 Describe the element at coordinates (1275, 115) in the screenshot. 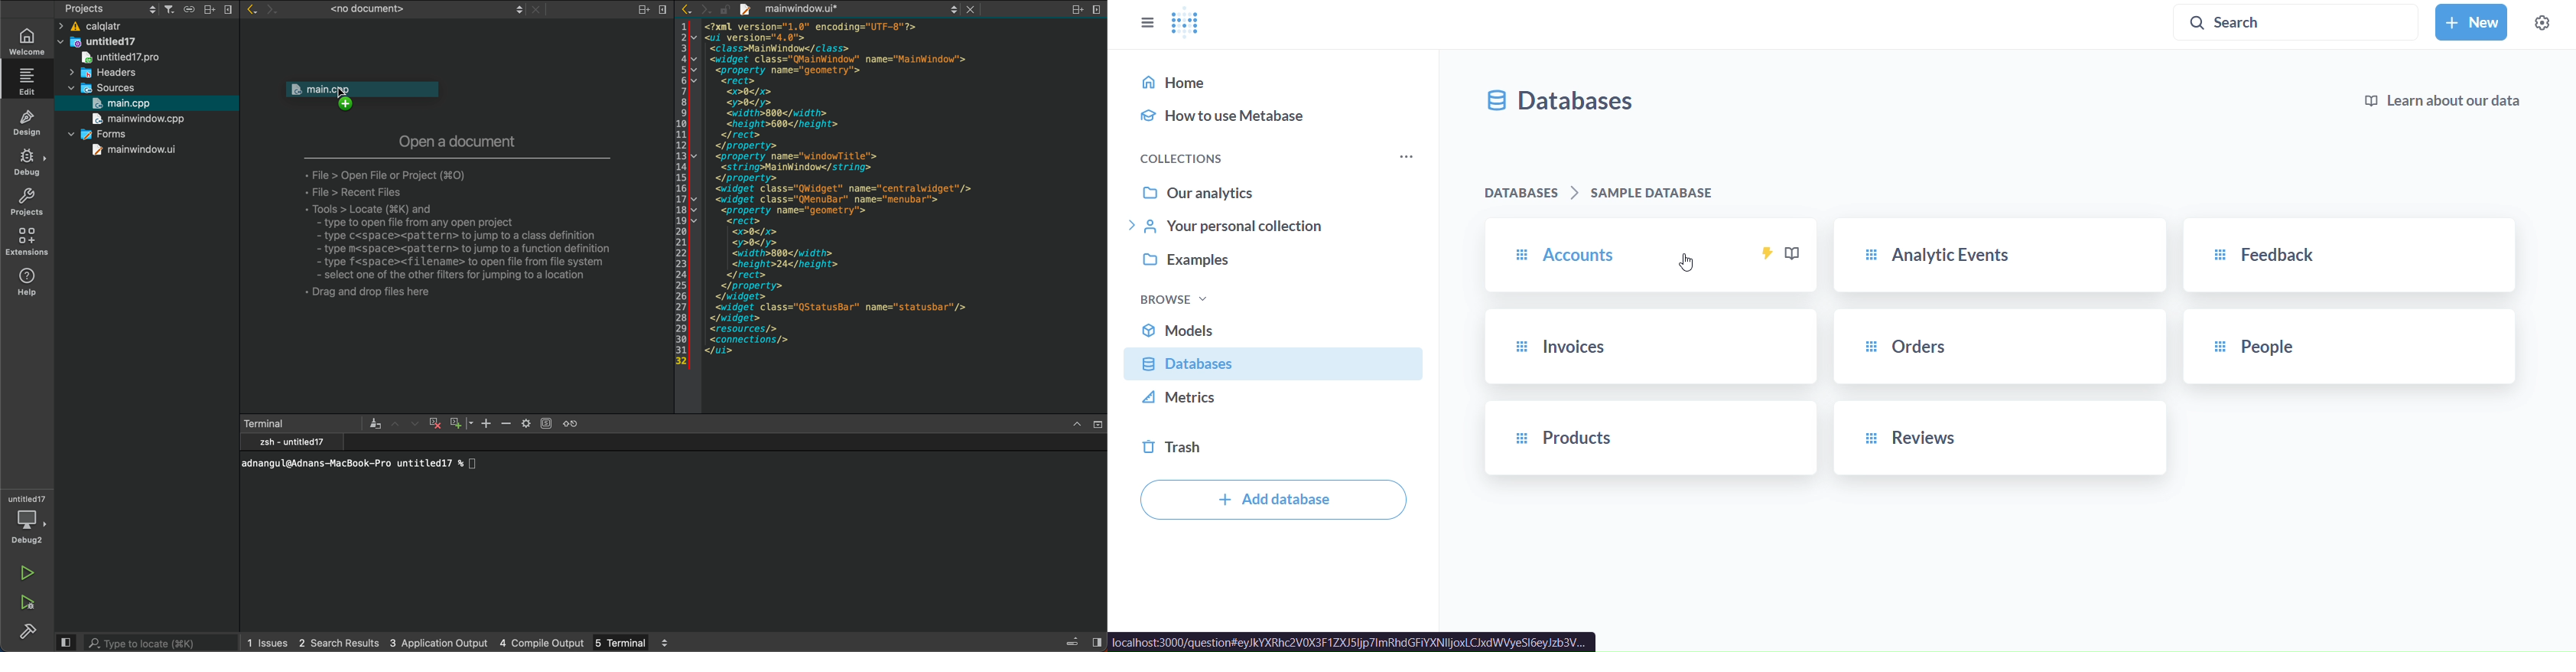

I see `how to use metabase` at that location.